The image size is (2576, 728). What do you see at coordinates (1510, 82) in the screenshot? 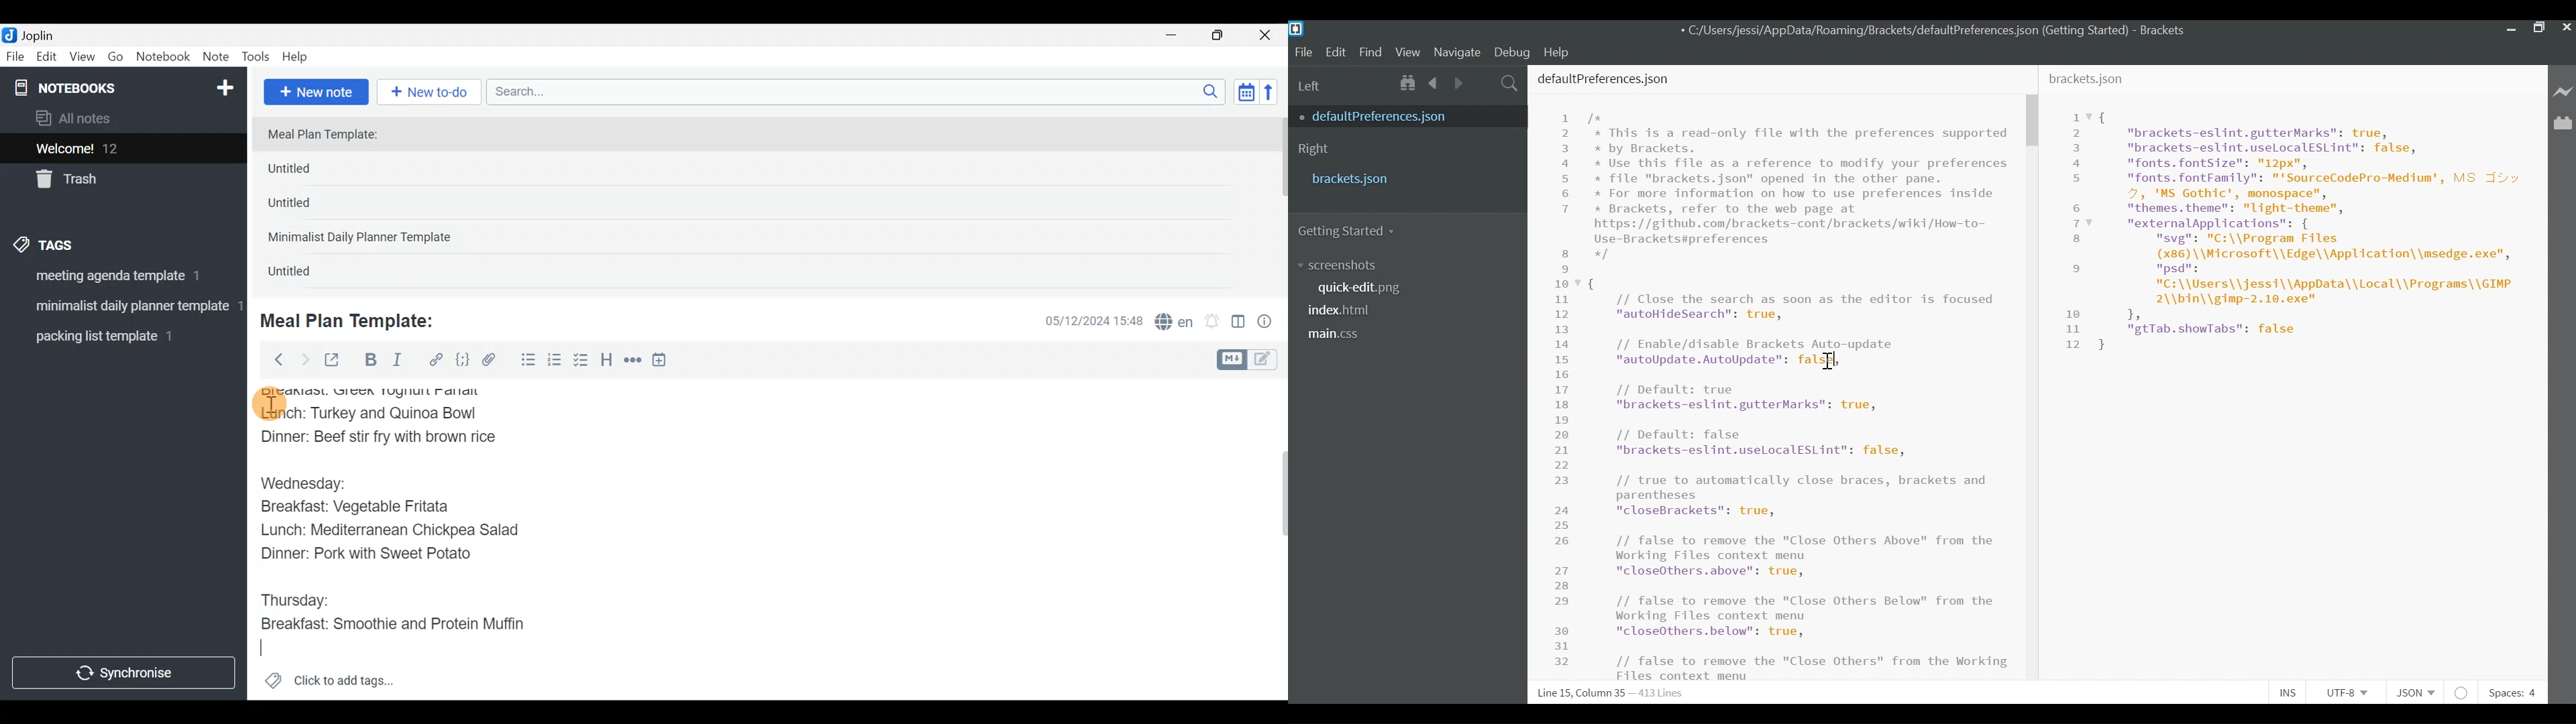
I see `Find In Files` at bounding box center [1510, 82].